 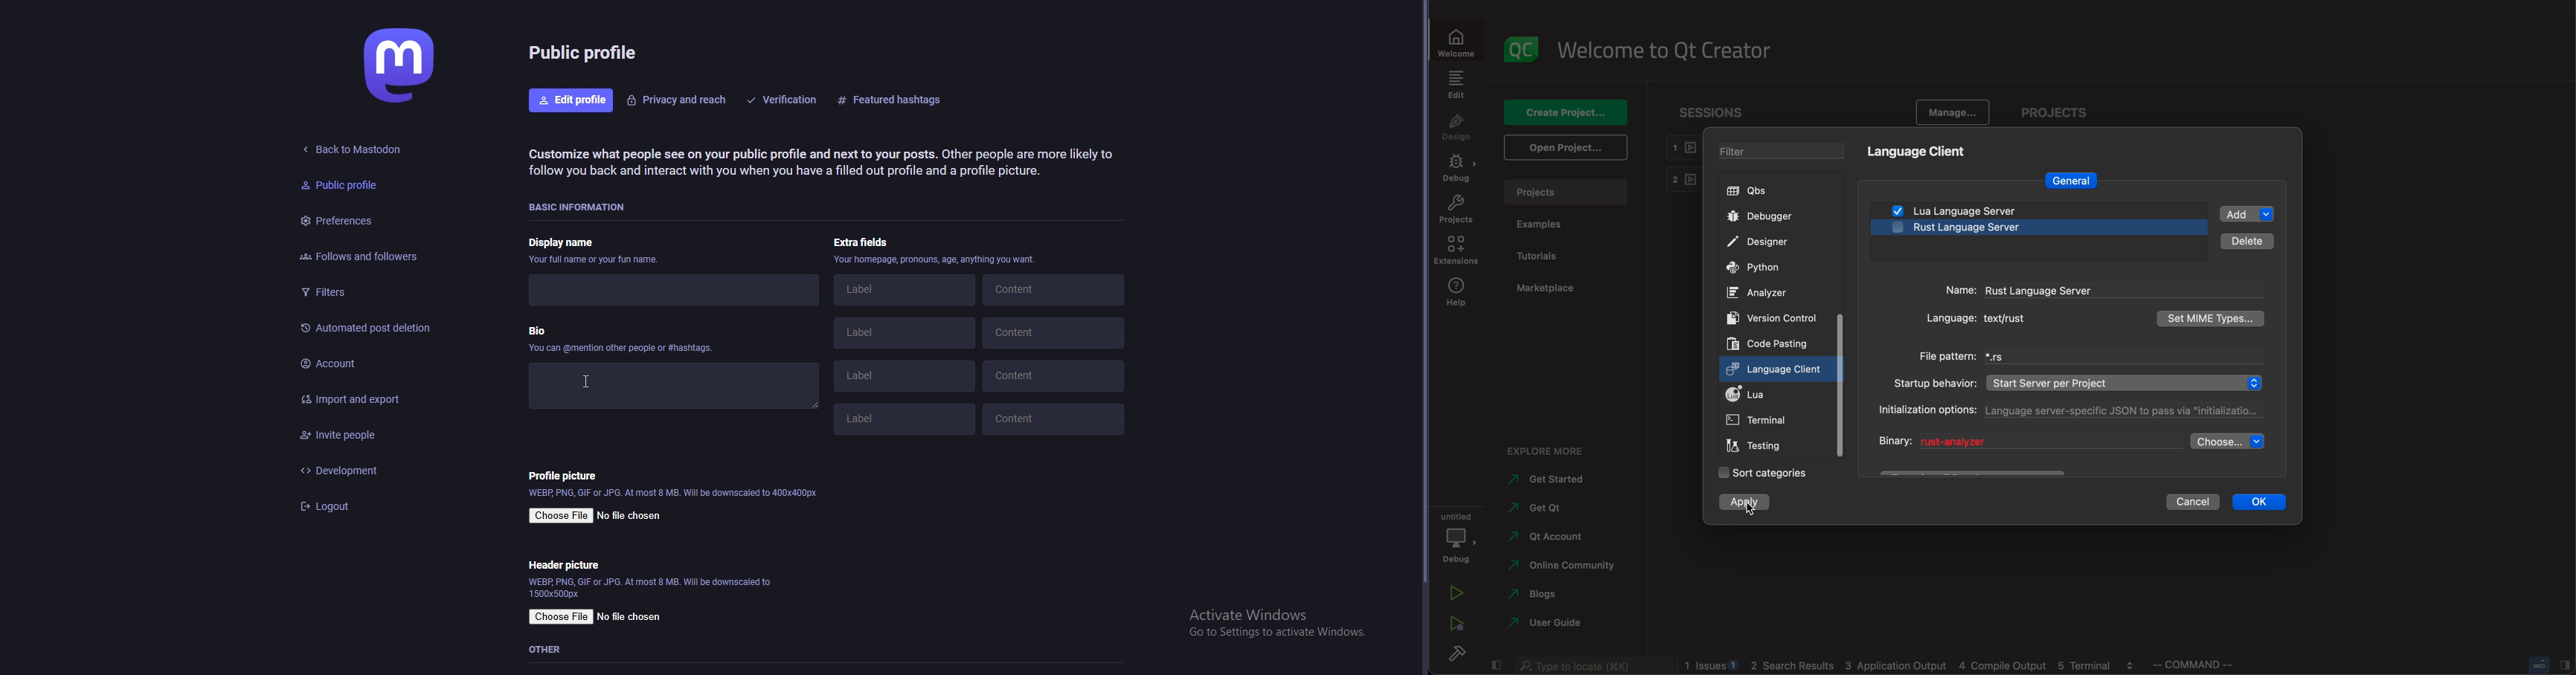 What do you see at coordinates (1454, 626) in the screenshot?
I see `run debug` at bounding box center [1454, 626].